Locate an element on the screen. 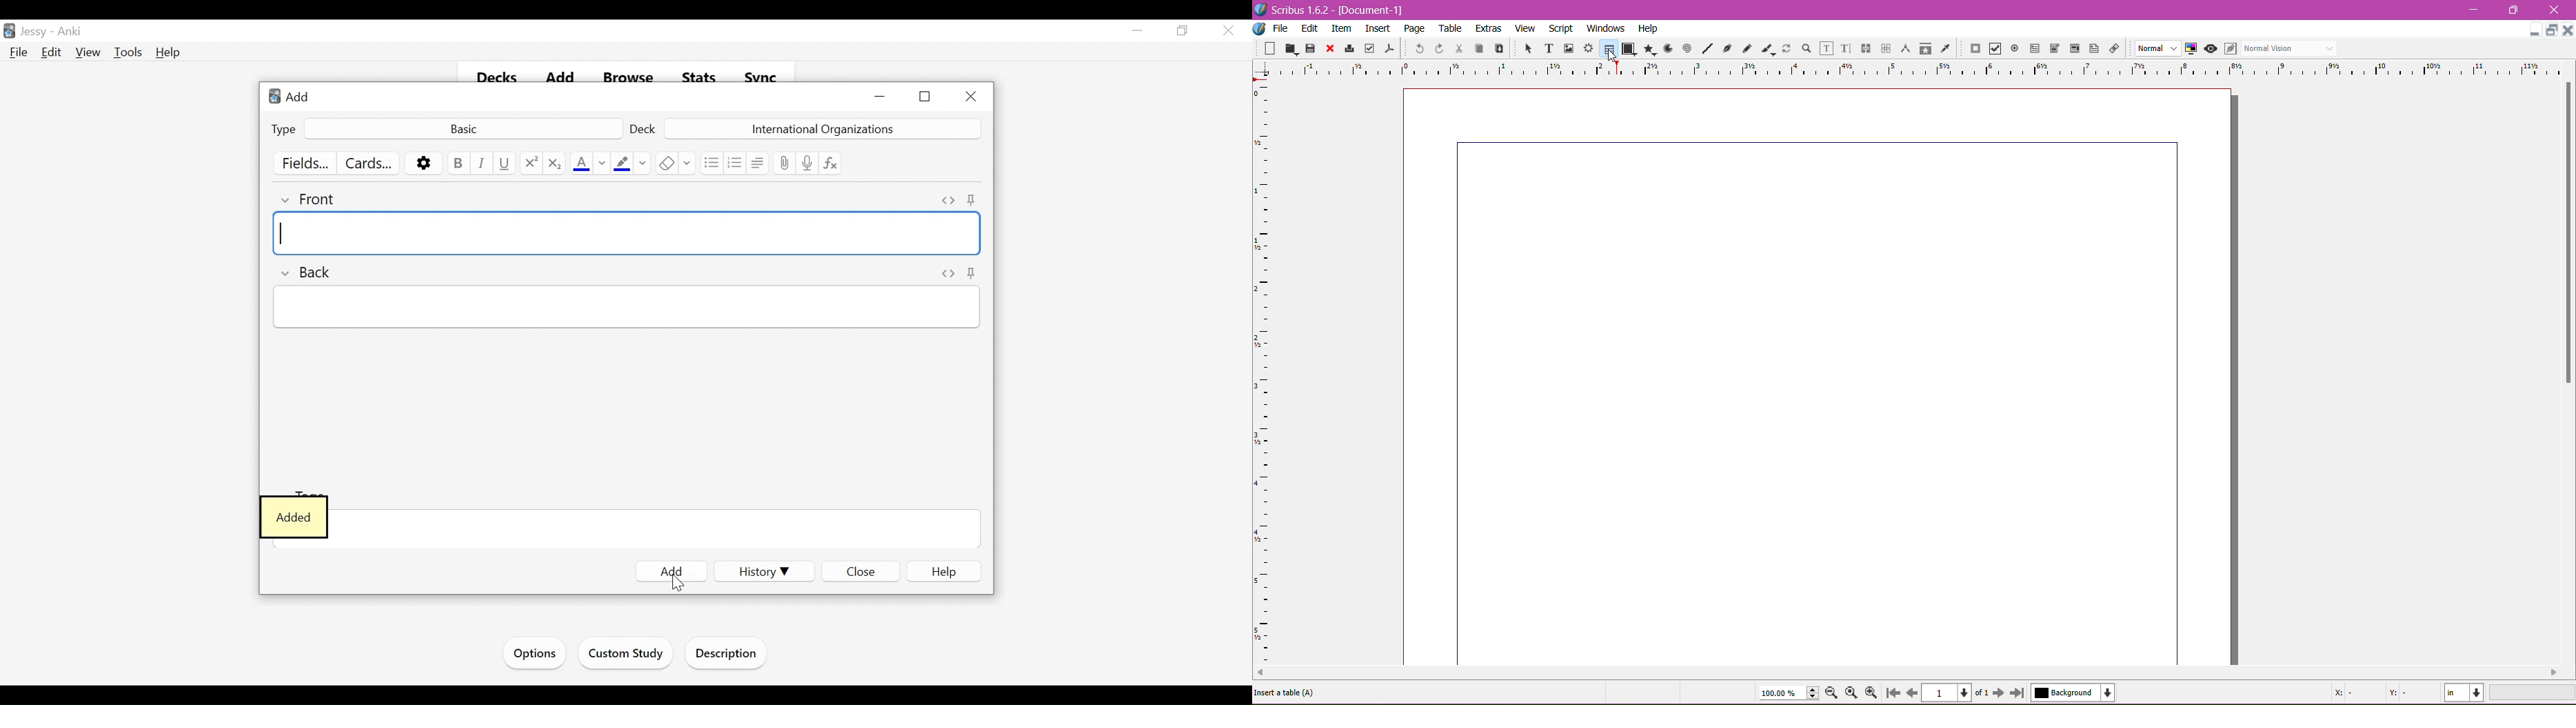 The image size is (2576, 728). Redo is located at coordinates (1437, 48).